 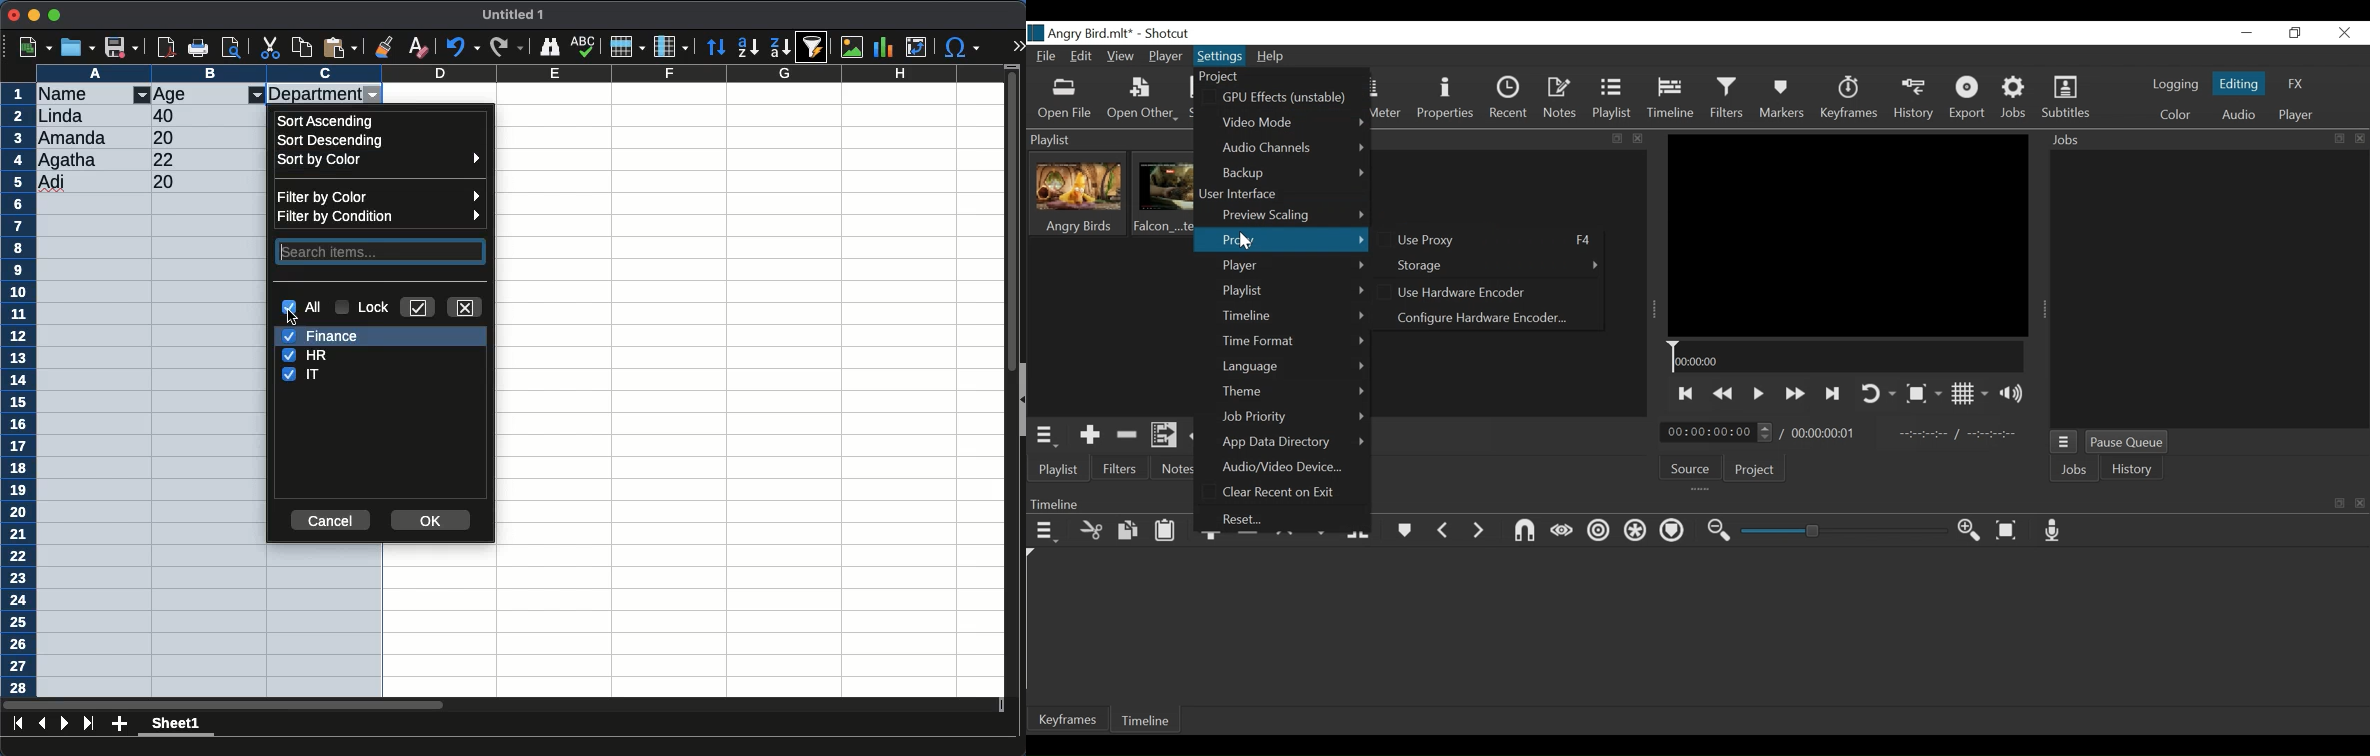 I want to click on Notes, so click(x=1563, y=97).